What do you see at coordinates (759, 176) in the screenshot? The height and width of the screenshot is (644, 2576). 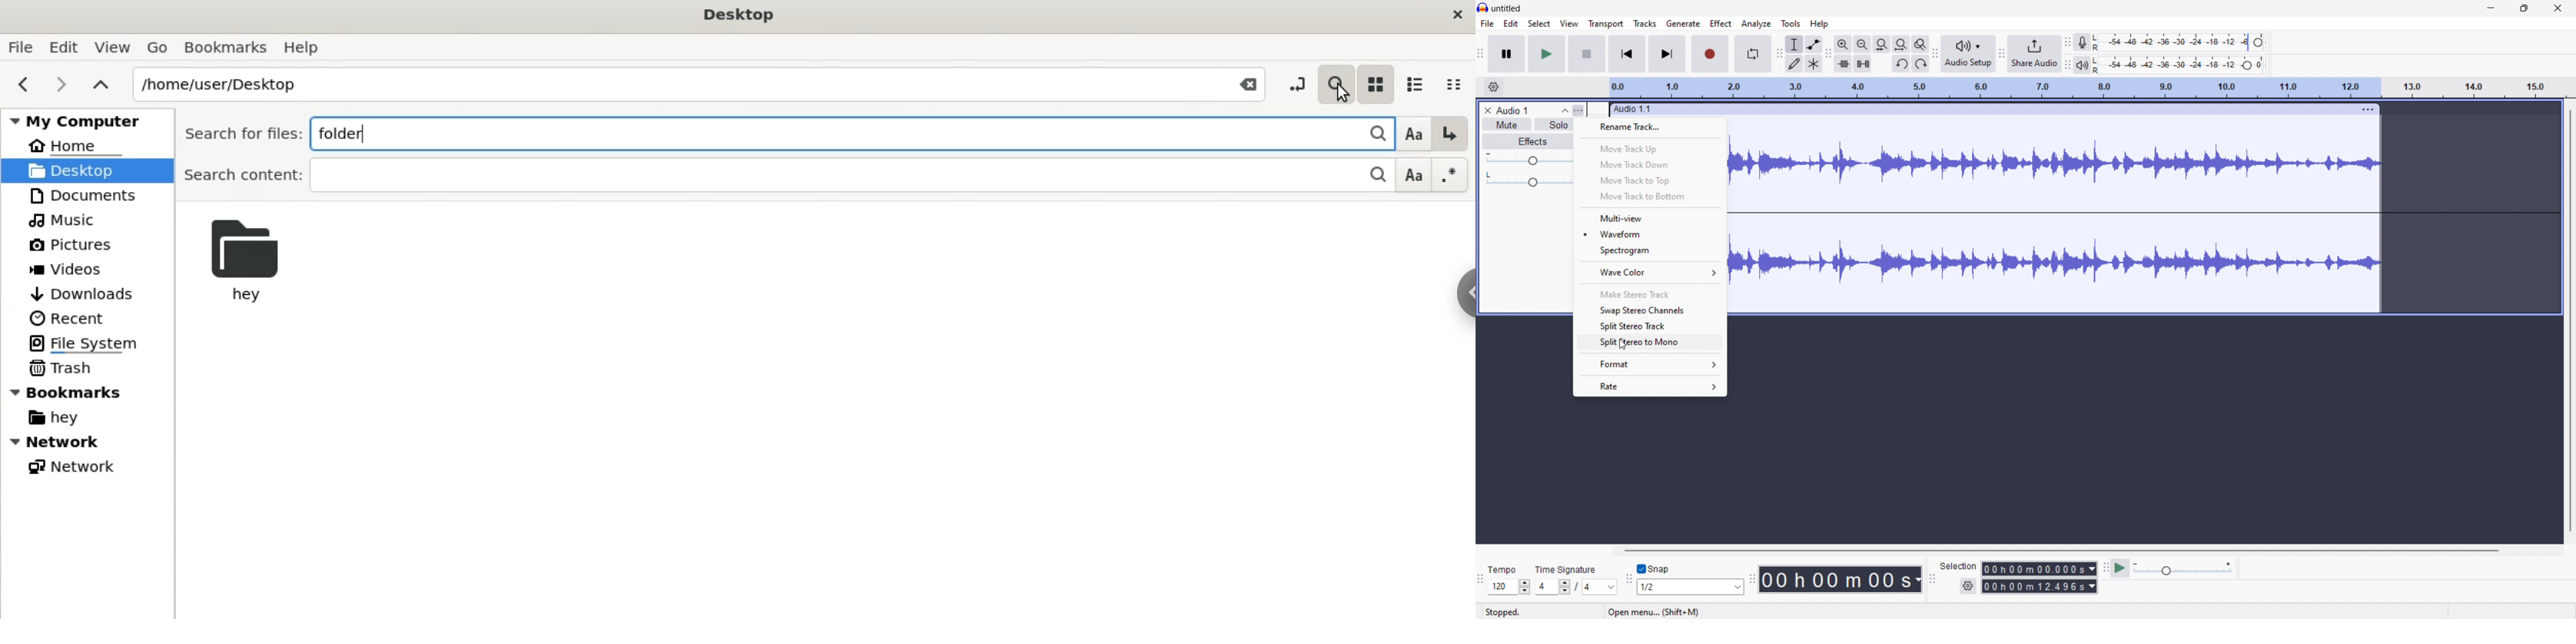 I see `Search Content` at bounding box center [759, 176].